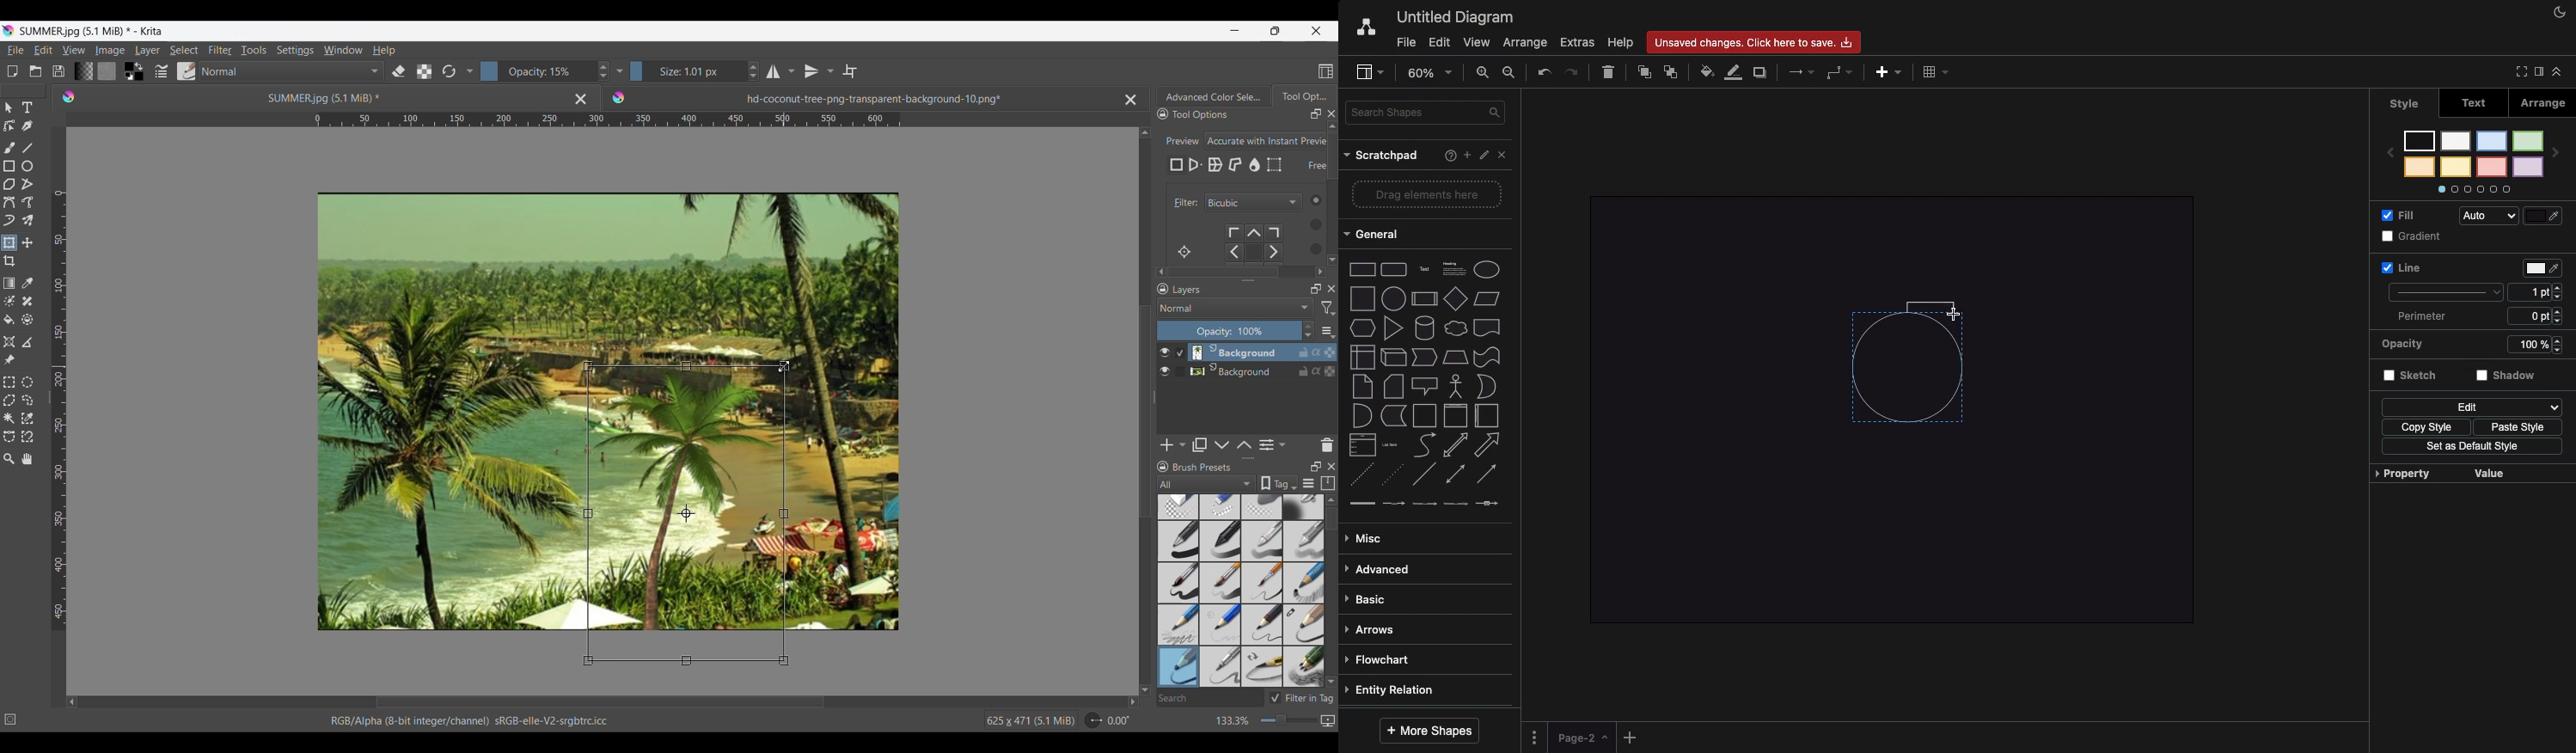 The height and width of the screenshot is (756, 2576). What do you see at coordinates (1264, 506) in the screenshot?
I see `Eraser soft` at bounding box center [1264, 506].